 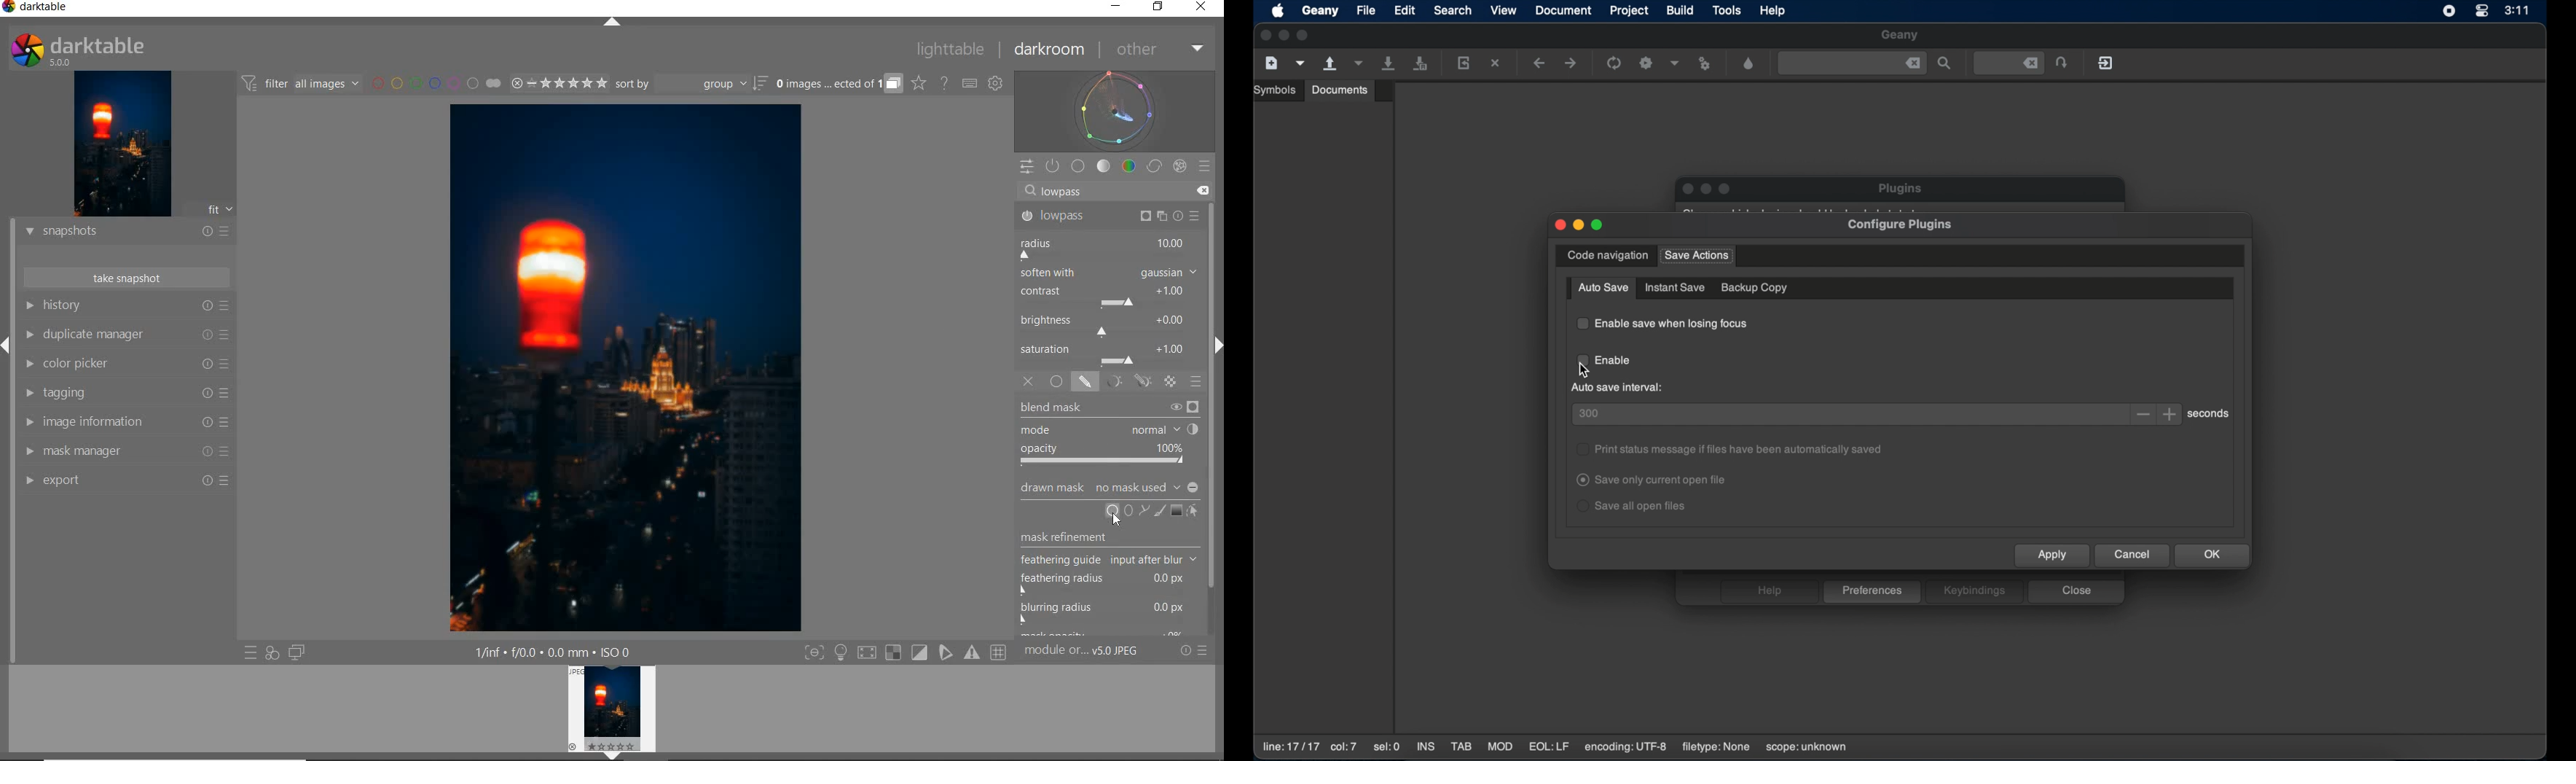 What do you see at coordinates (970, 83) in the screenshot?
I see `SET KEYBOARD SHORTCUTS` at bounding box center [970, 83].